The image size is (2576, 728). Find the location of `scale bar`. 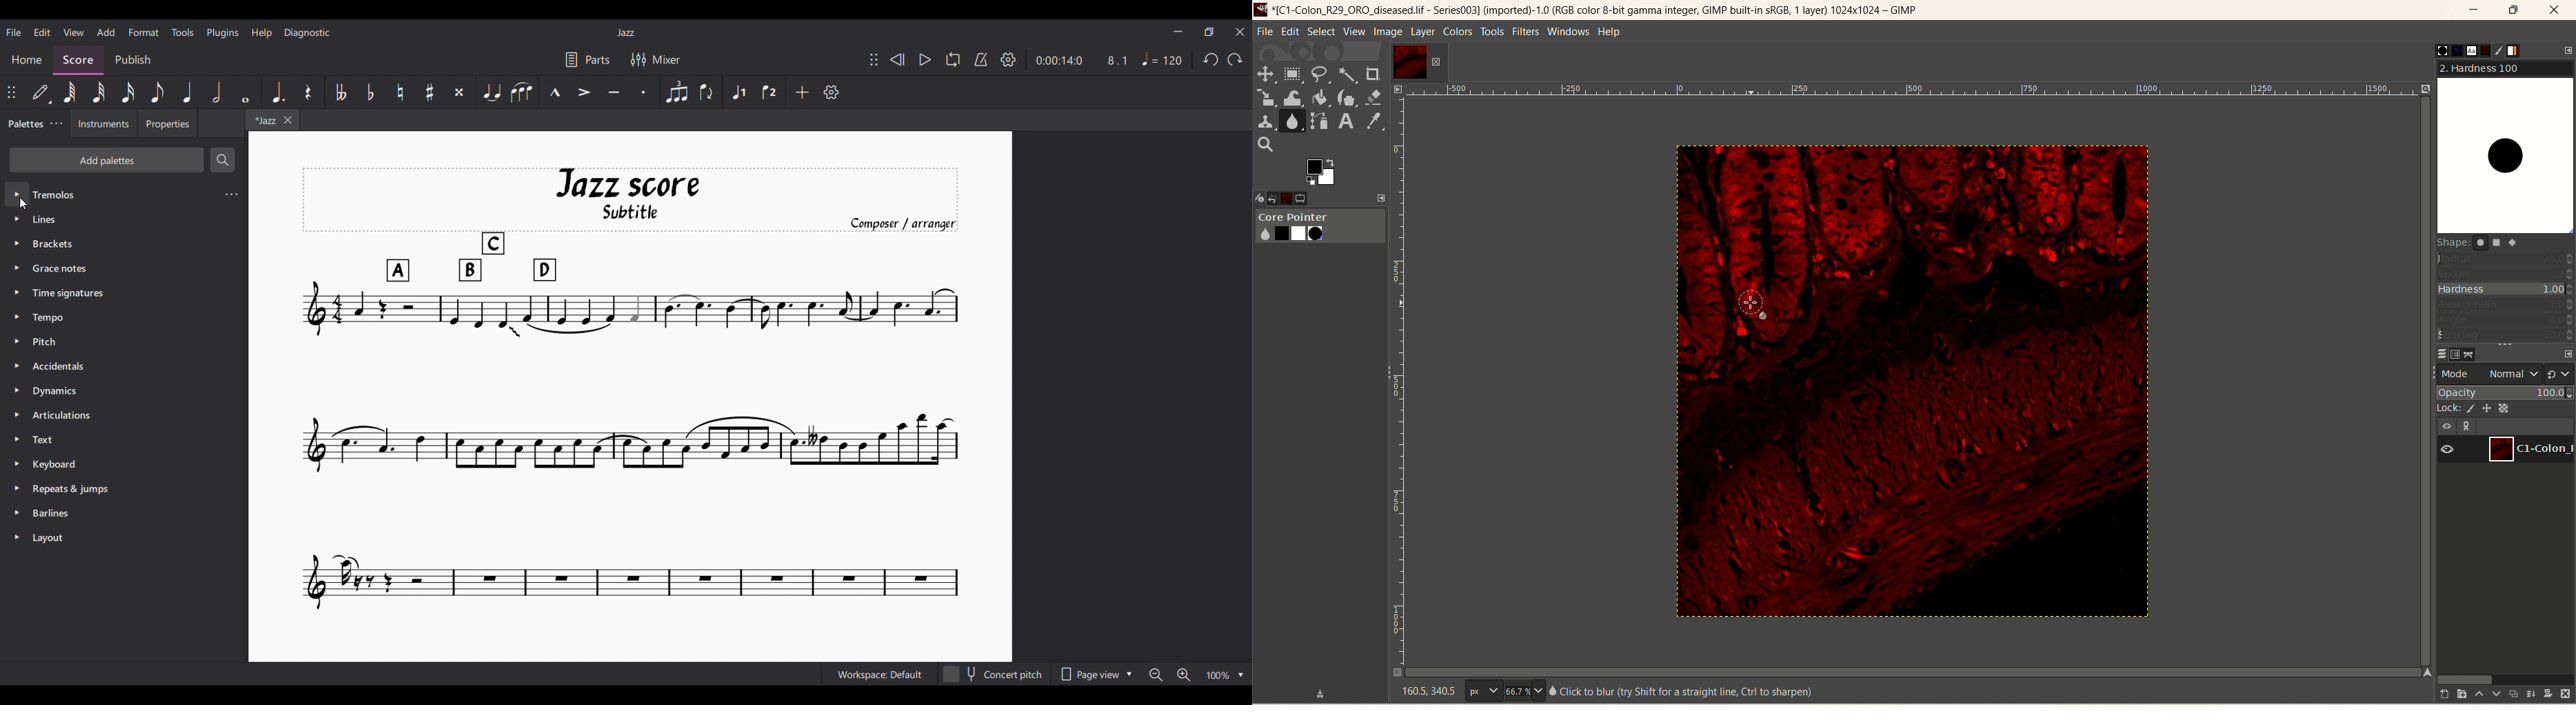

scale bar is located at coordinates (1912, 92).